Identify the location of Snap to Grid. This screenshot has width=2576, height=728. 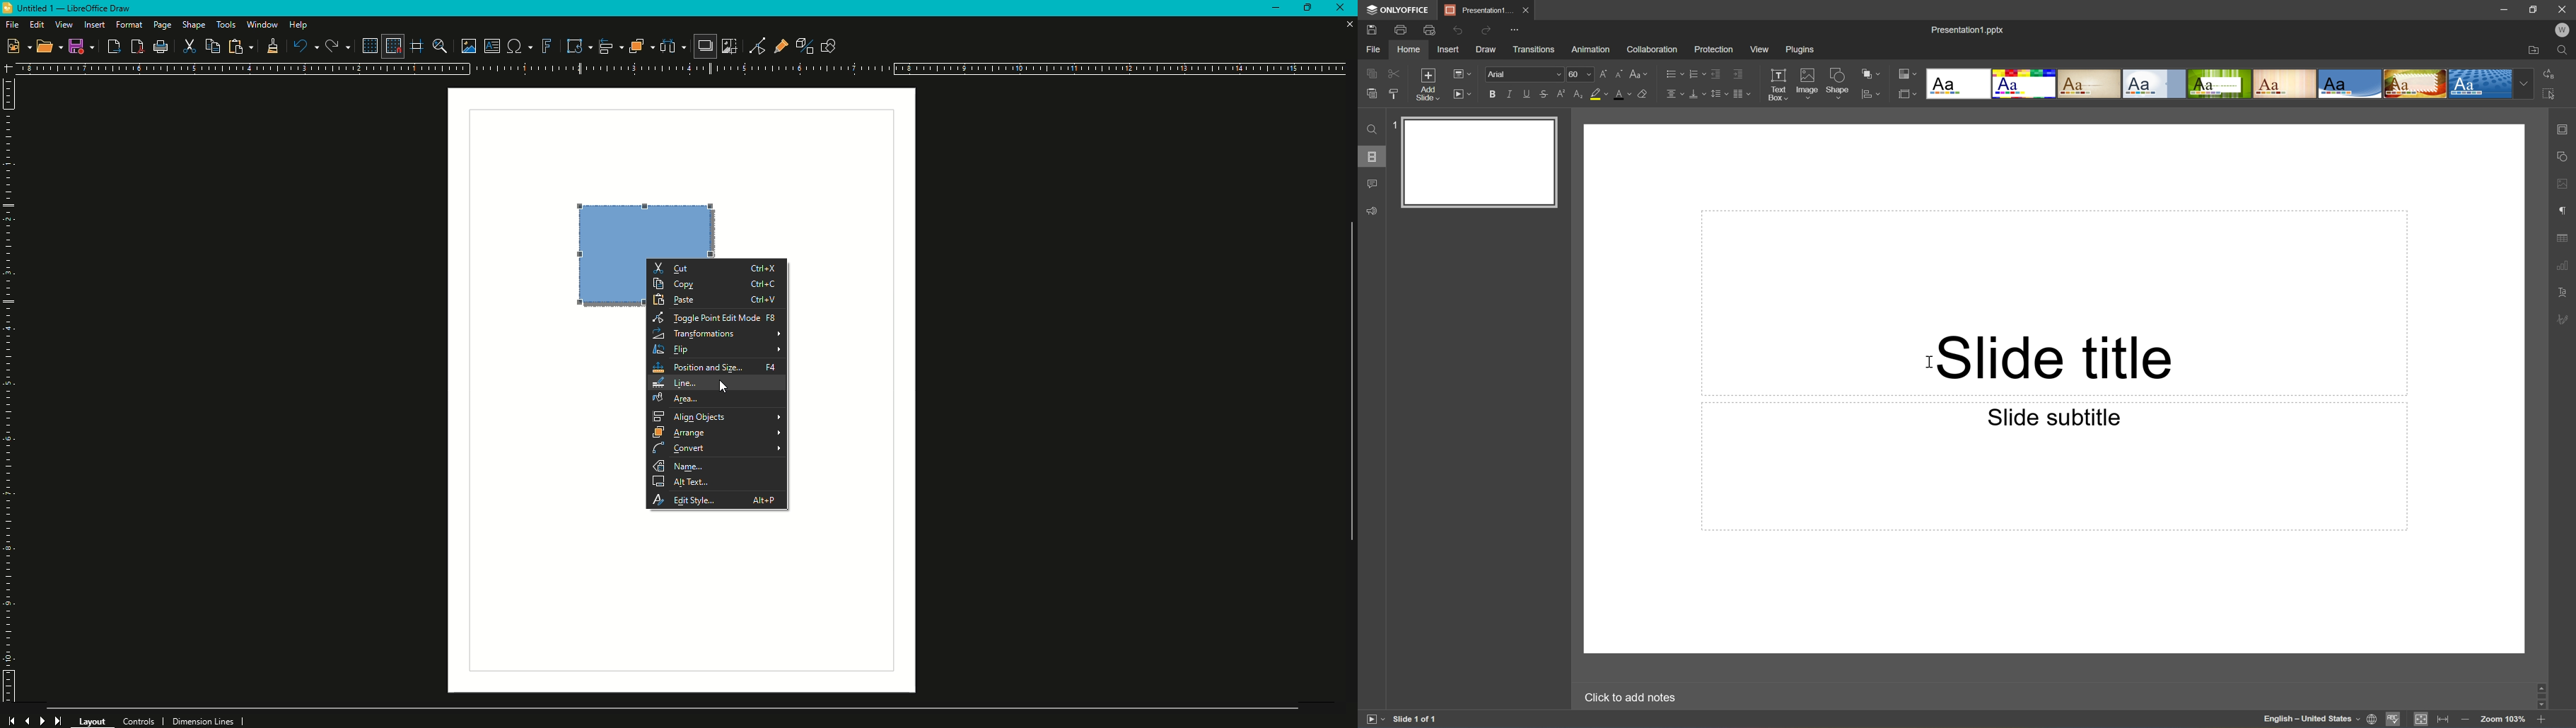
(392, 46).